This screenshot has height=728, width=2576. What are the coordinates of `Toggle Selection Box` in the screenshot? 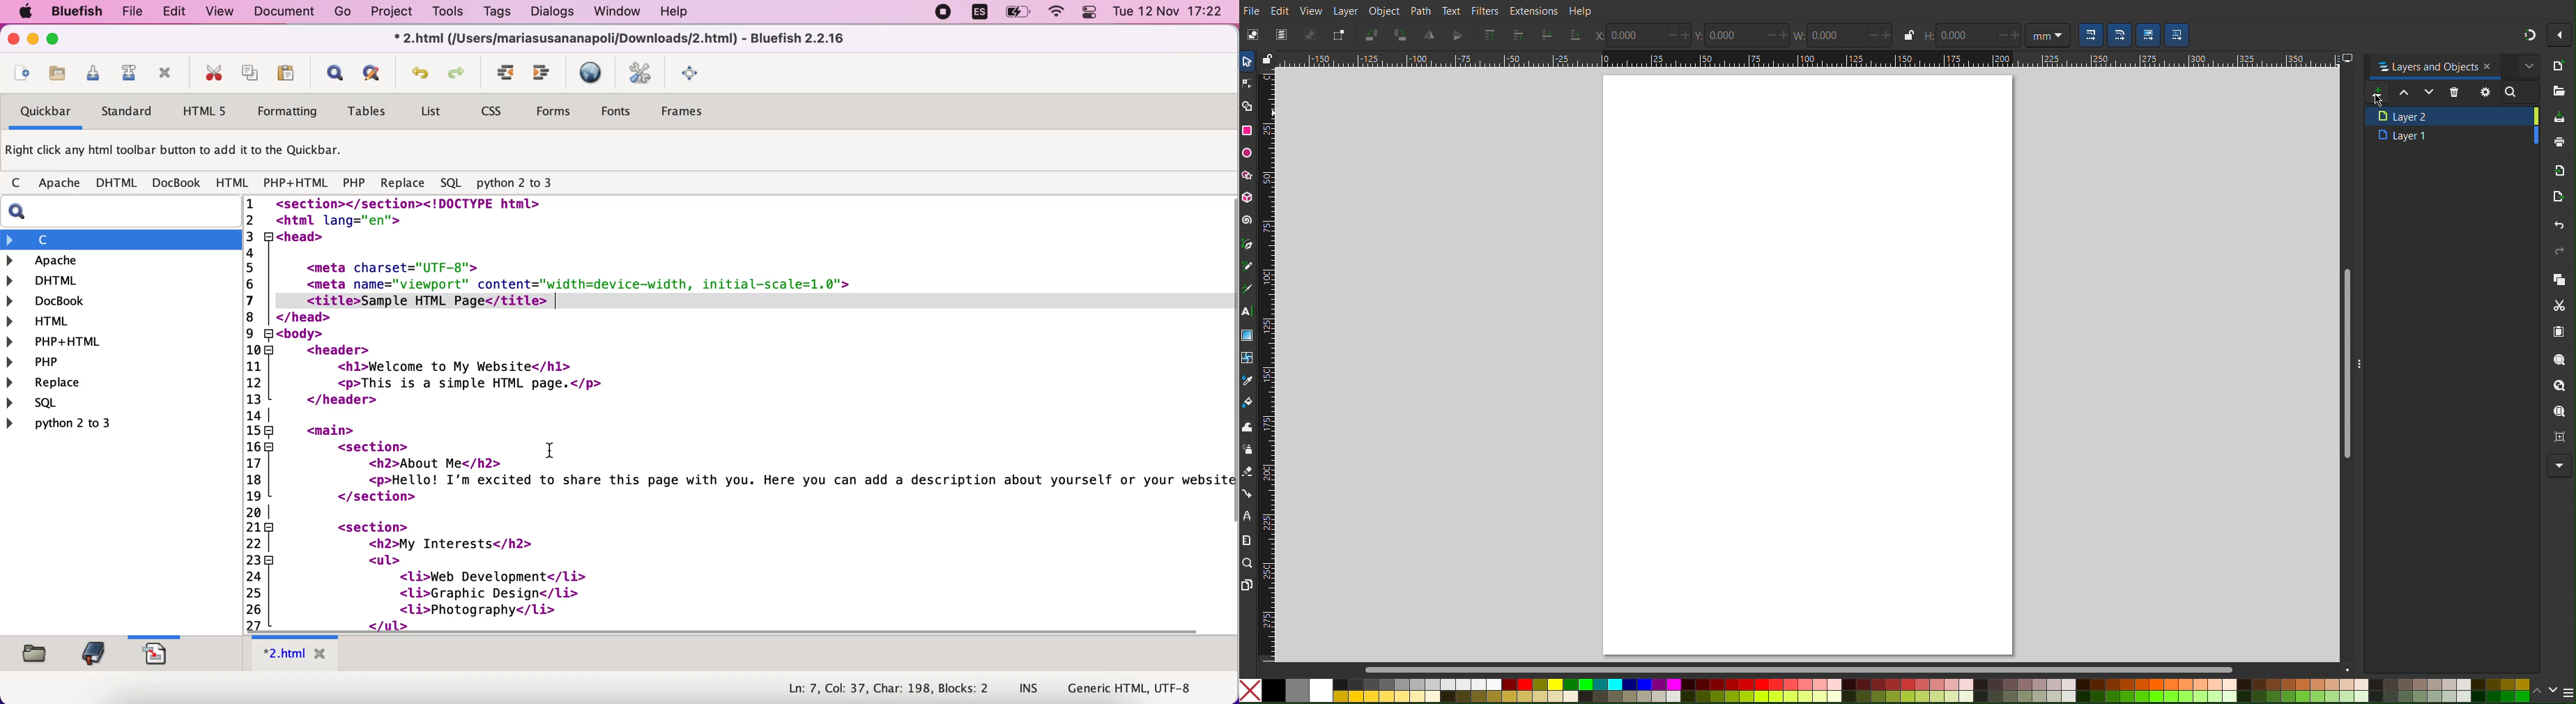 It's located at (1339, 35).